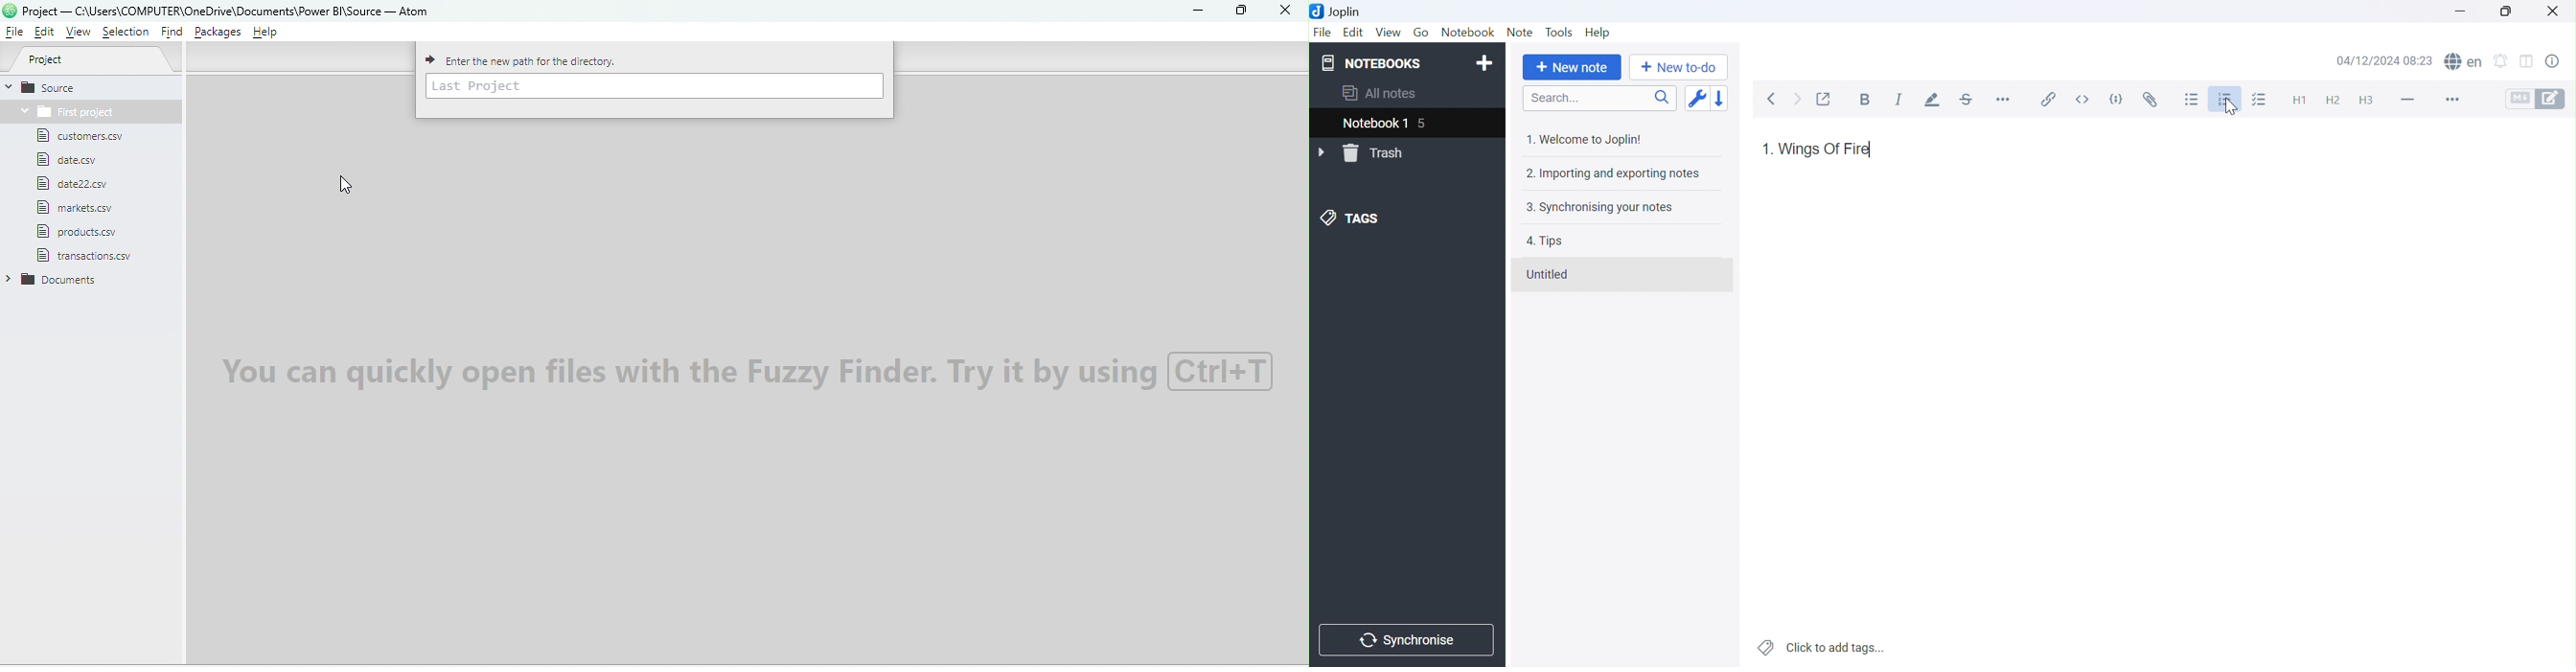 The height and width of the screenshot is (672, 2576). I want to click on Heading 1, so click(2297, 100).